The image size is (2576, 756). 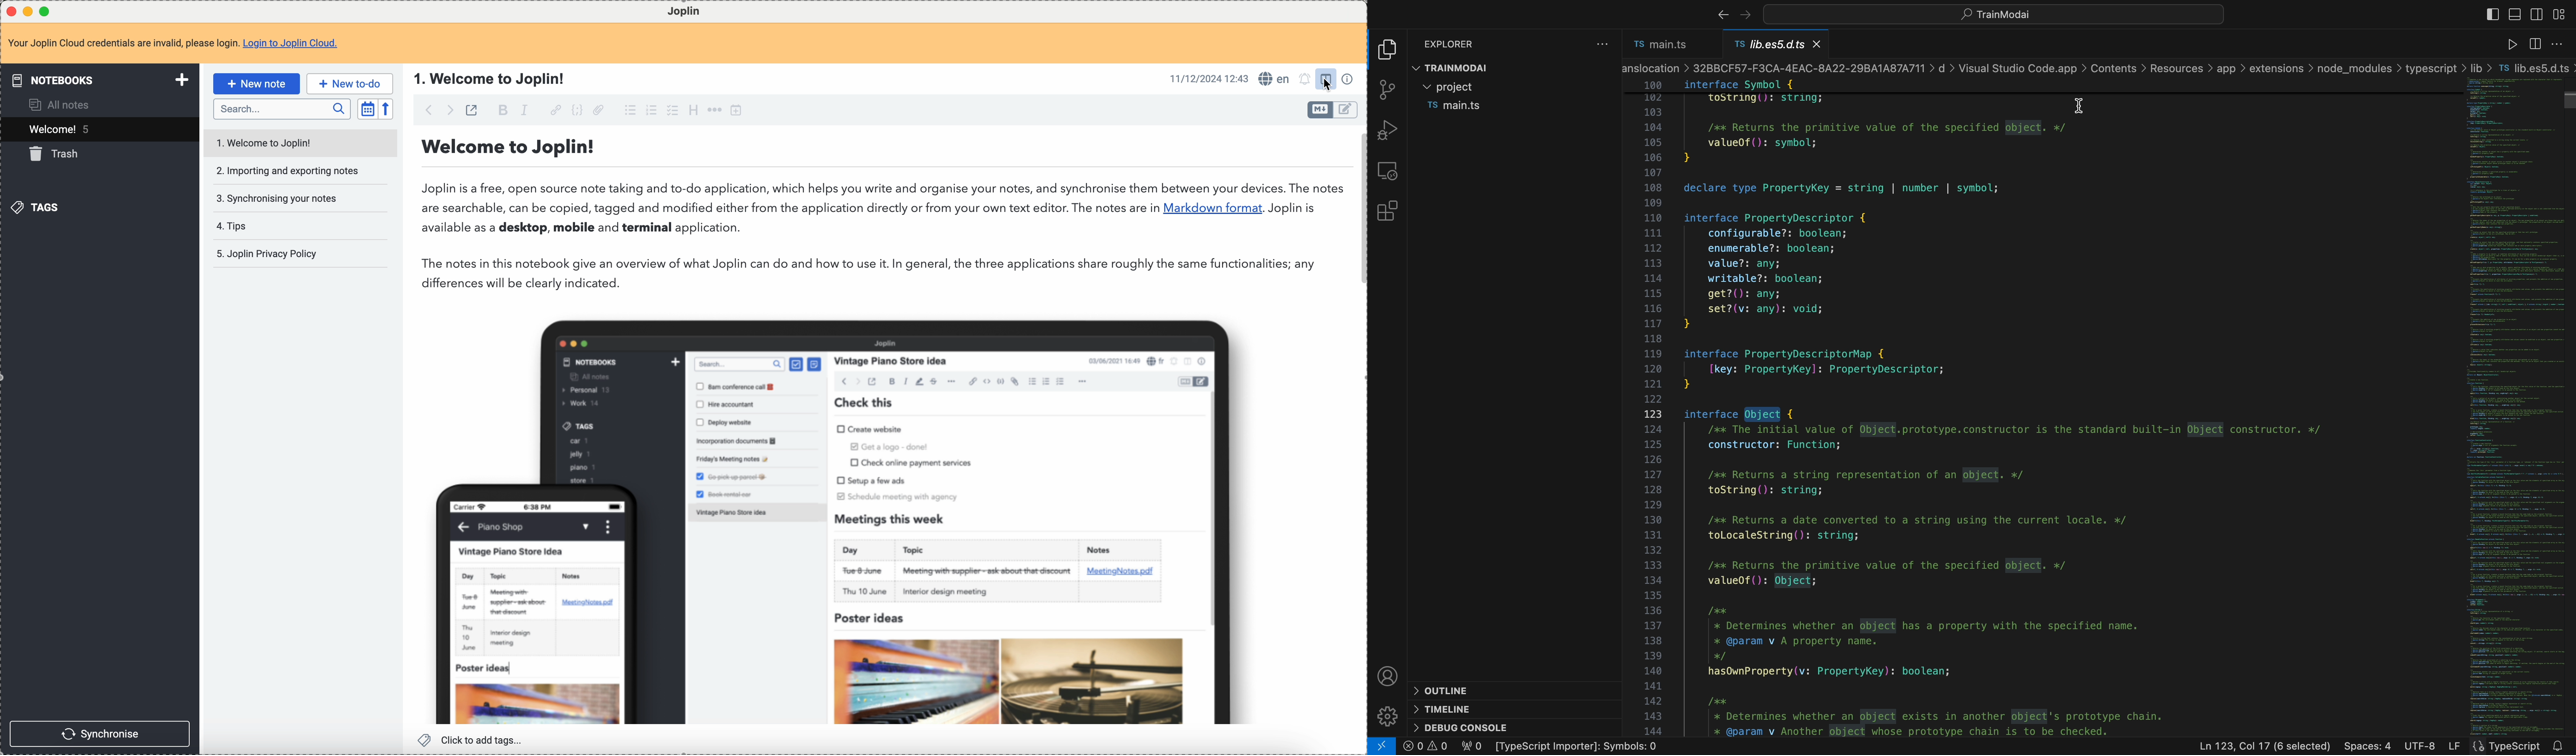 What do you see at coordinates (2090, 406) in the screenshot?
I see `definition file` at bounding box center [2090, 406].